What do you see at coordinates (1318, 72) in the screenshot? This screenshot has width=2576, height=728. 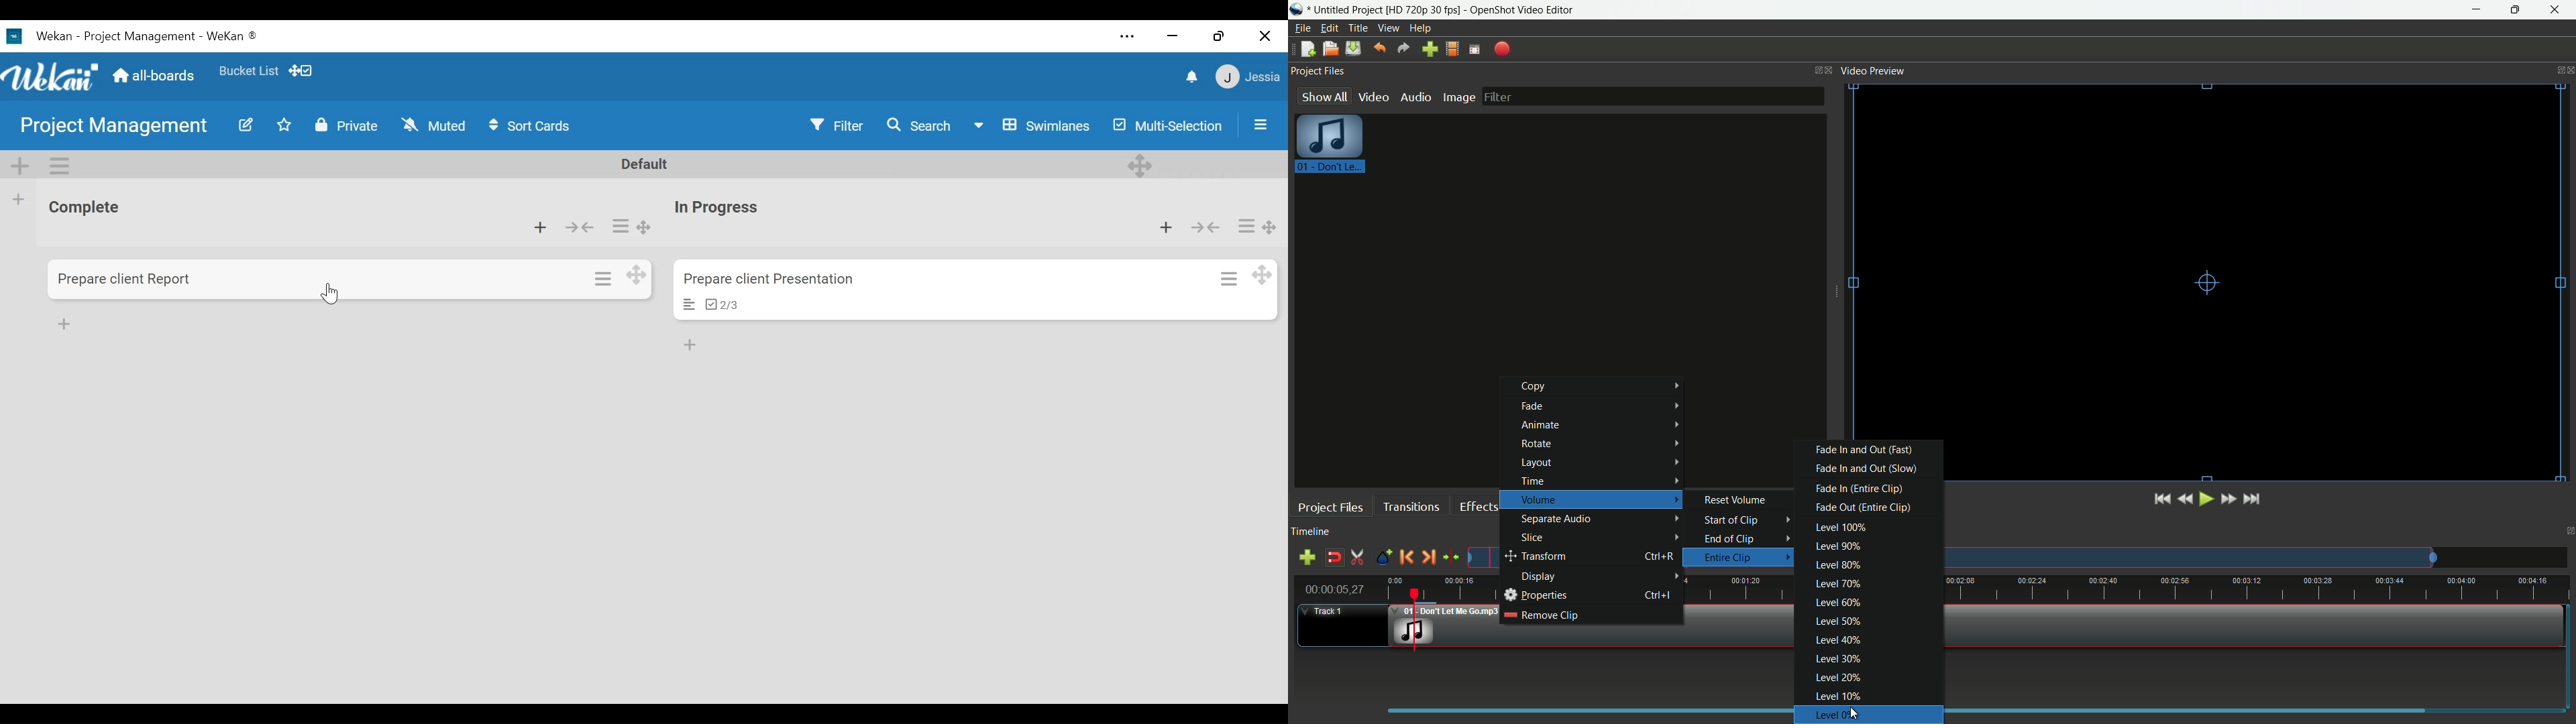 I see `project files` at bounding box center [1318, 72].